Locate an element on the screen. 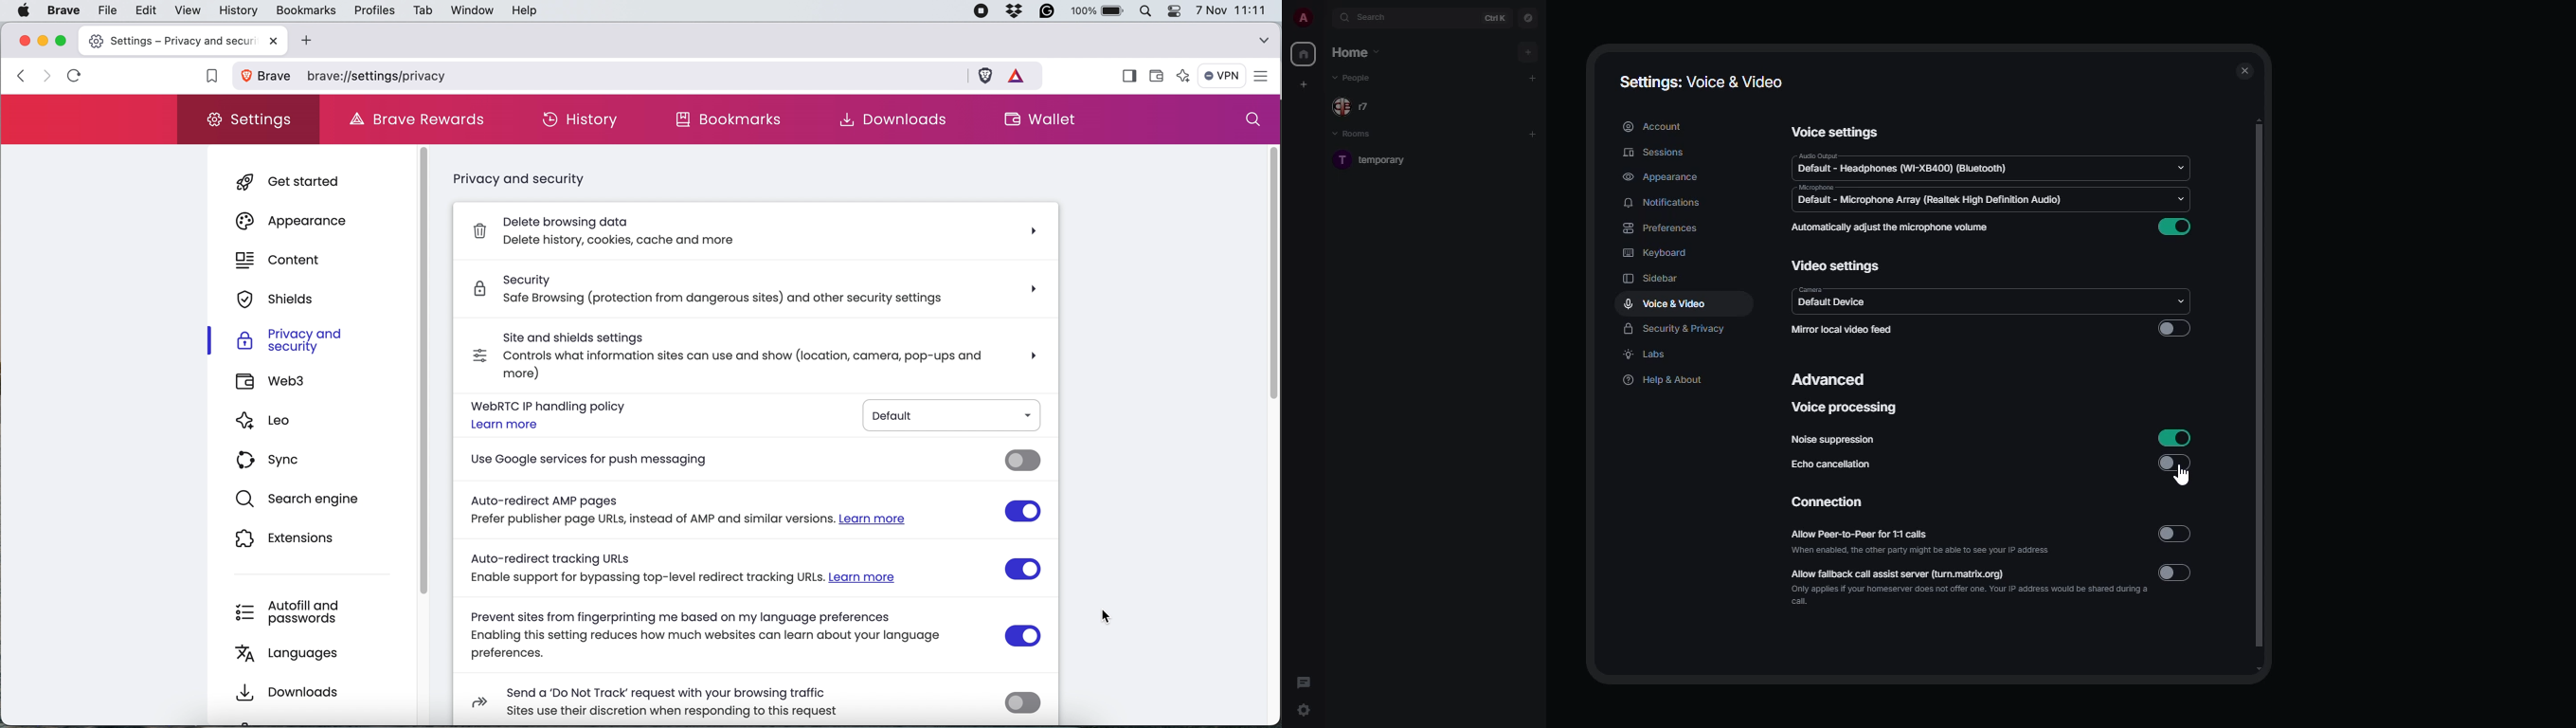  get started is located at coordinates (303, 180).